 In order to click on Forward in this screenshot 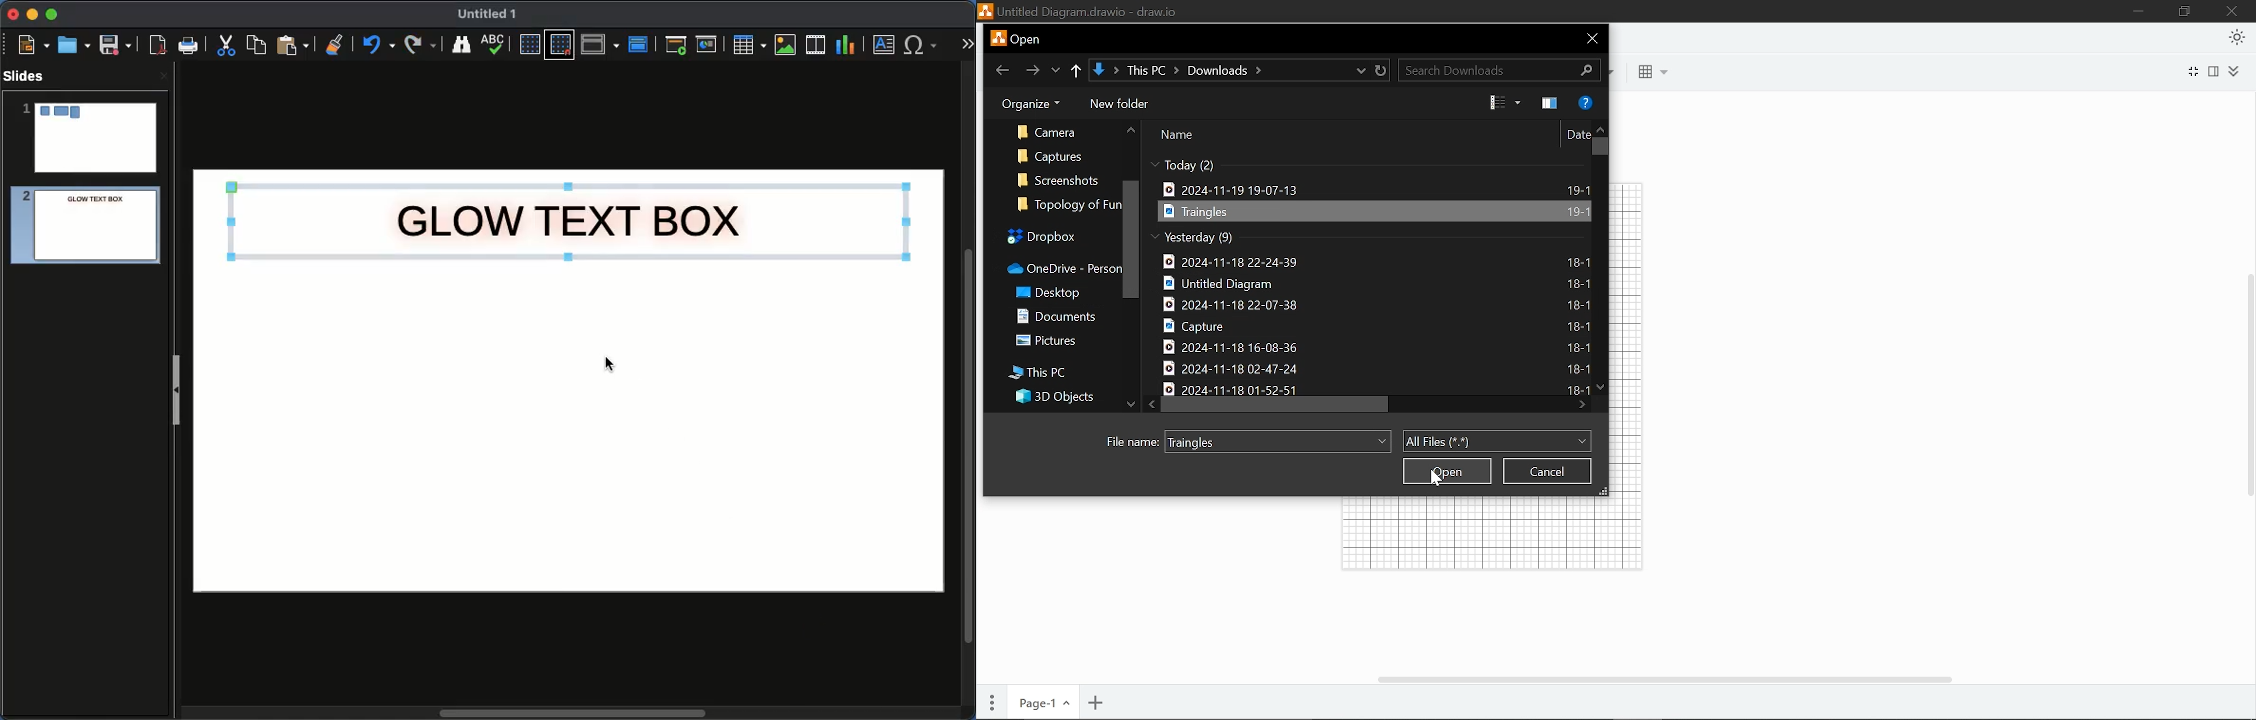, I will do `click(1031, 70)`.